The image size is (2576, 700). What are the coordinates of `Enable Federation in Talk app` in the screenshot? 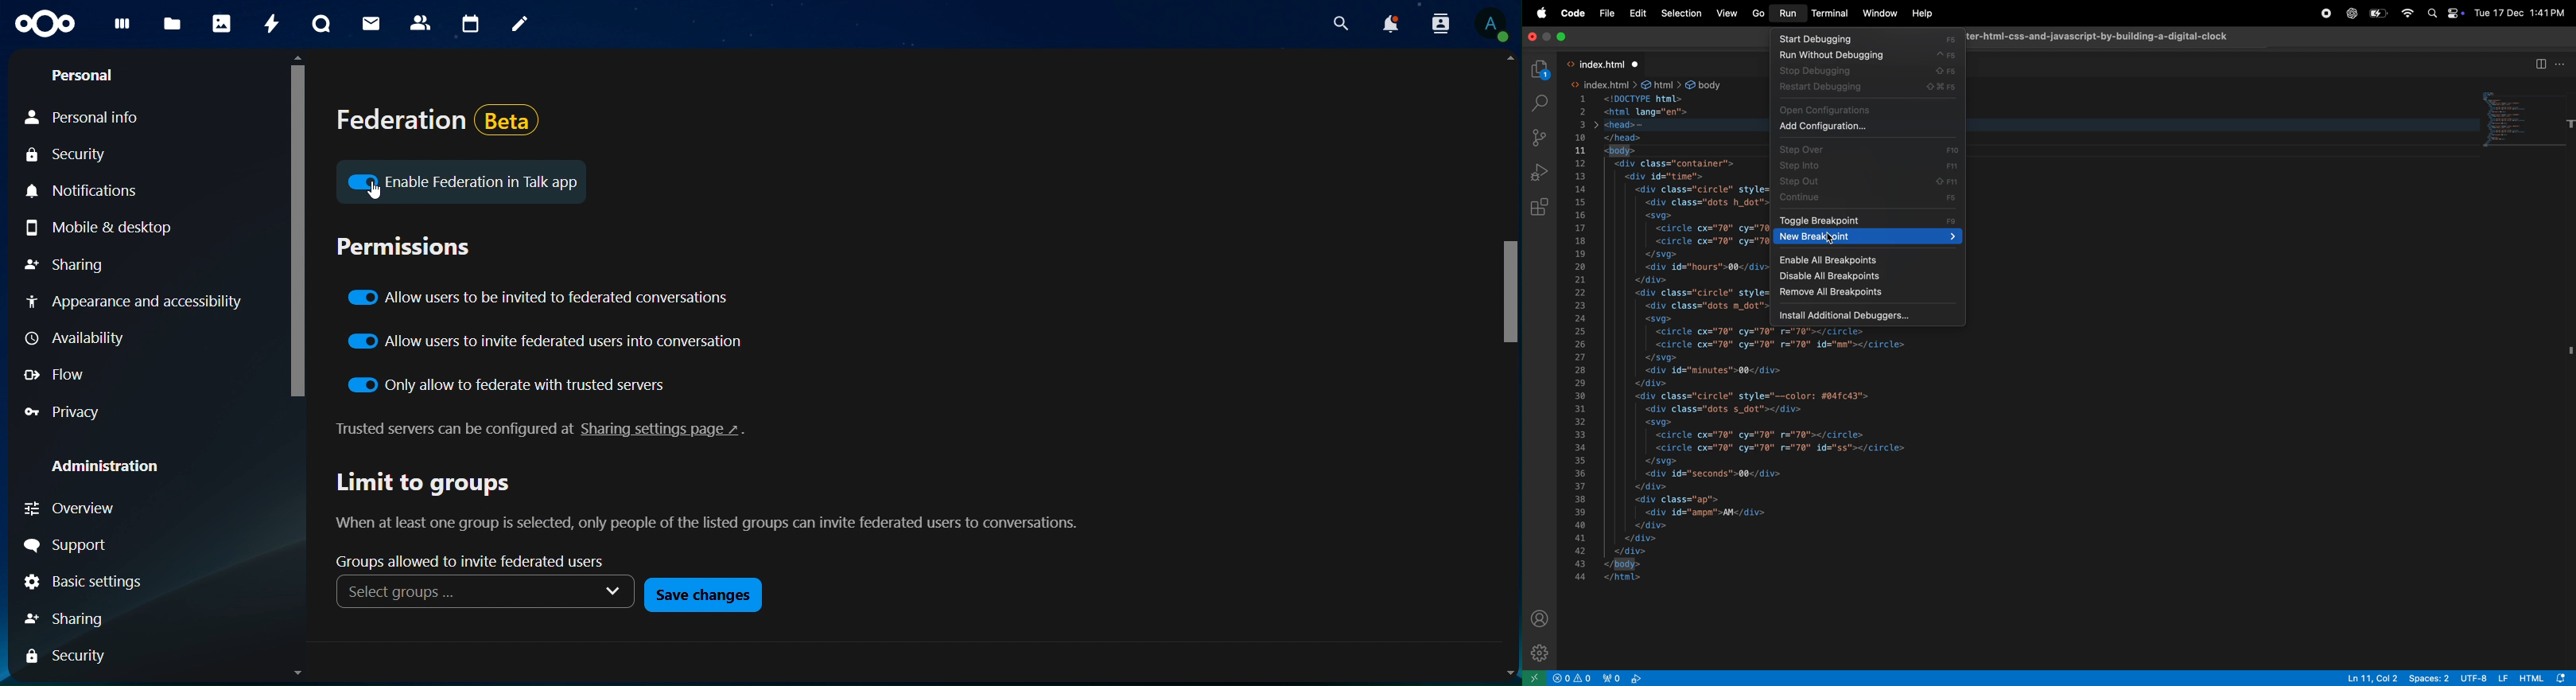 It's located at (483, 184).